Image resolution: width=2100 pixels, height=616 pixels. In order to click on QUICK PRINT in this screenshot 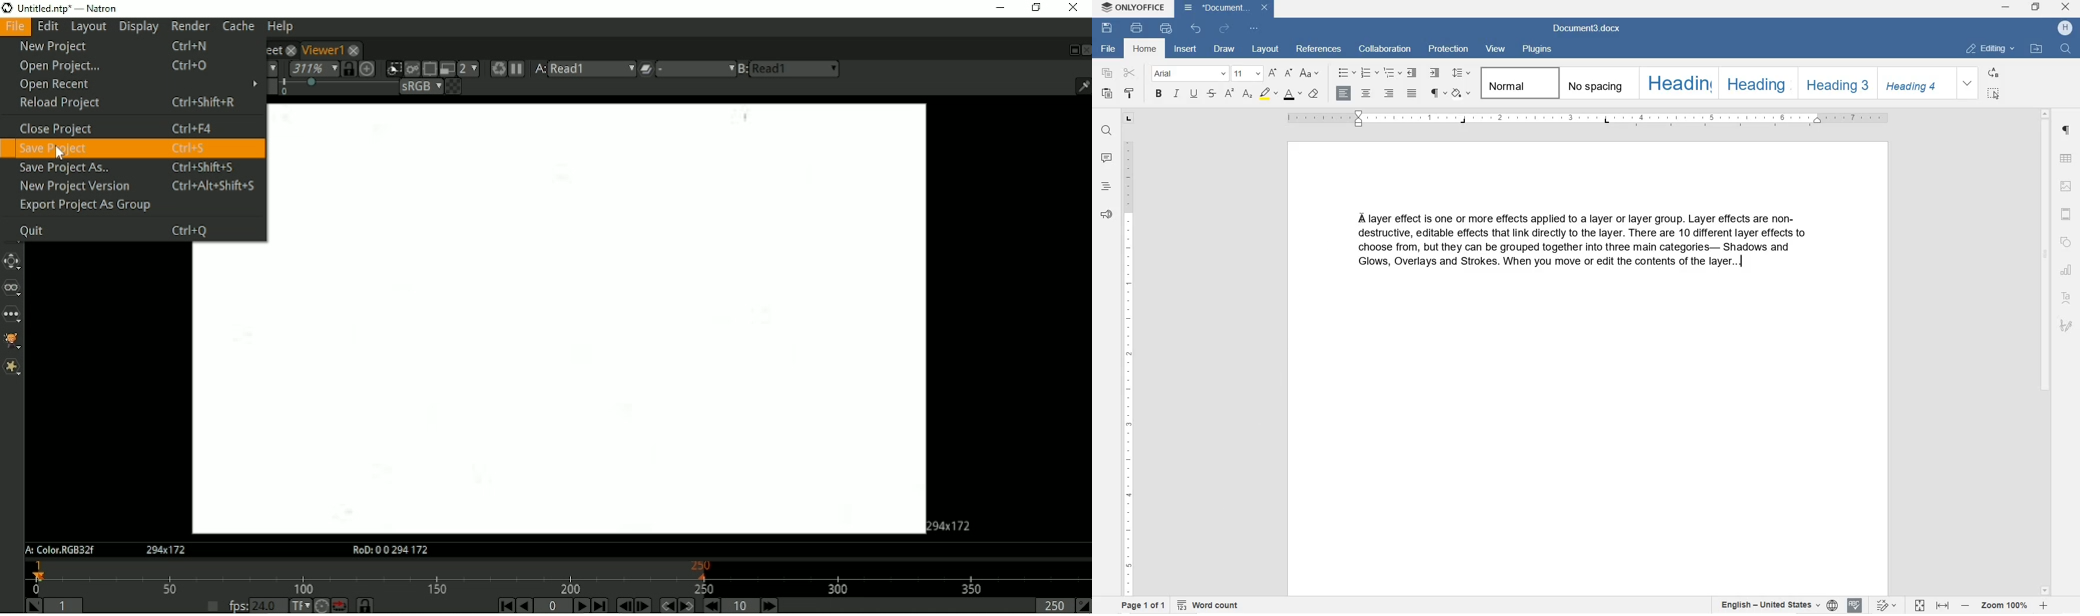, I will do `click(1166, 28)`.